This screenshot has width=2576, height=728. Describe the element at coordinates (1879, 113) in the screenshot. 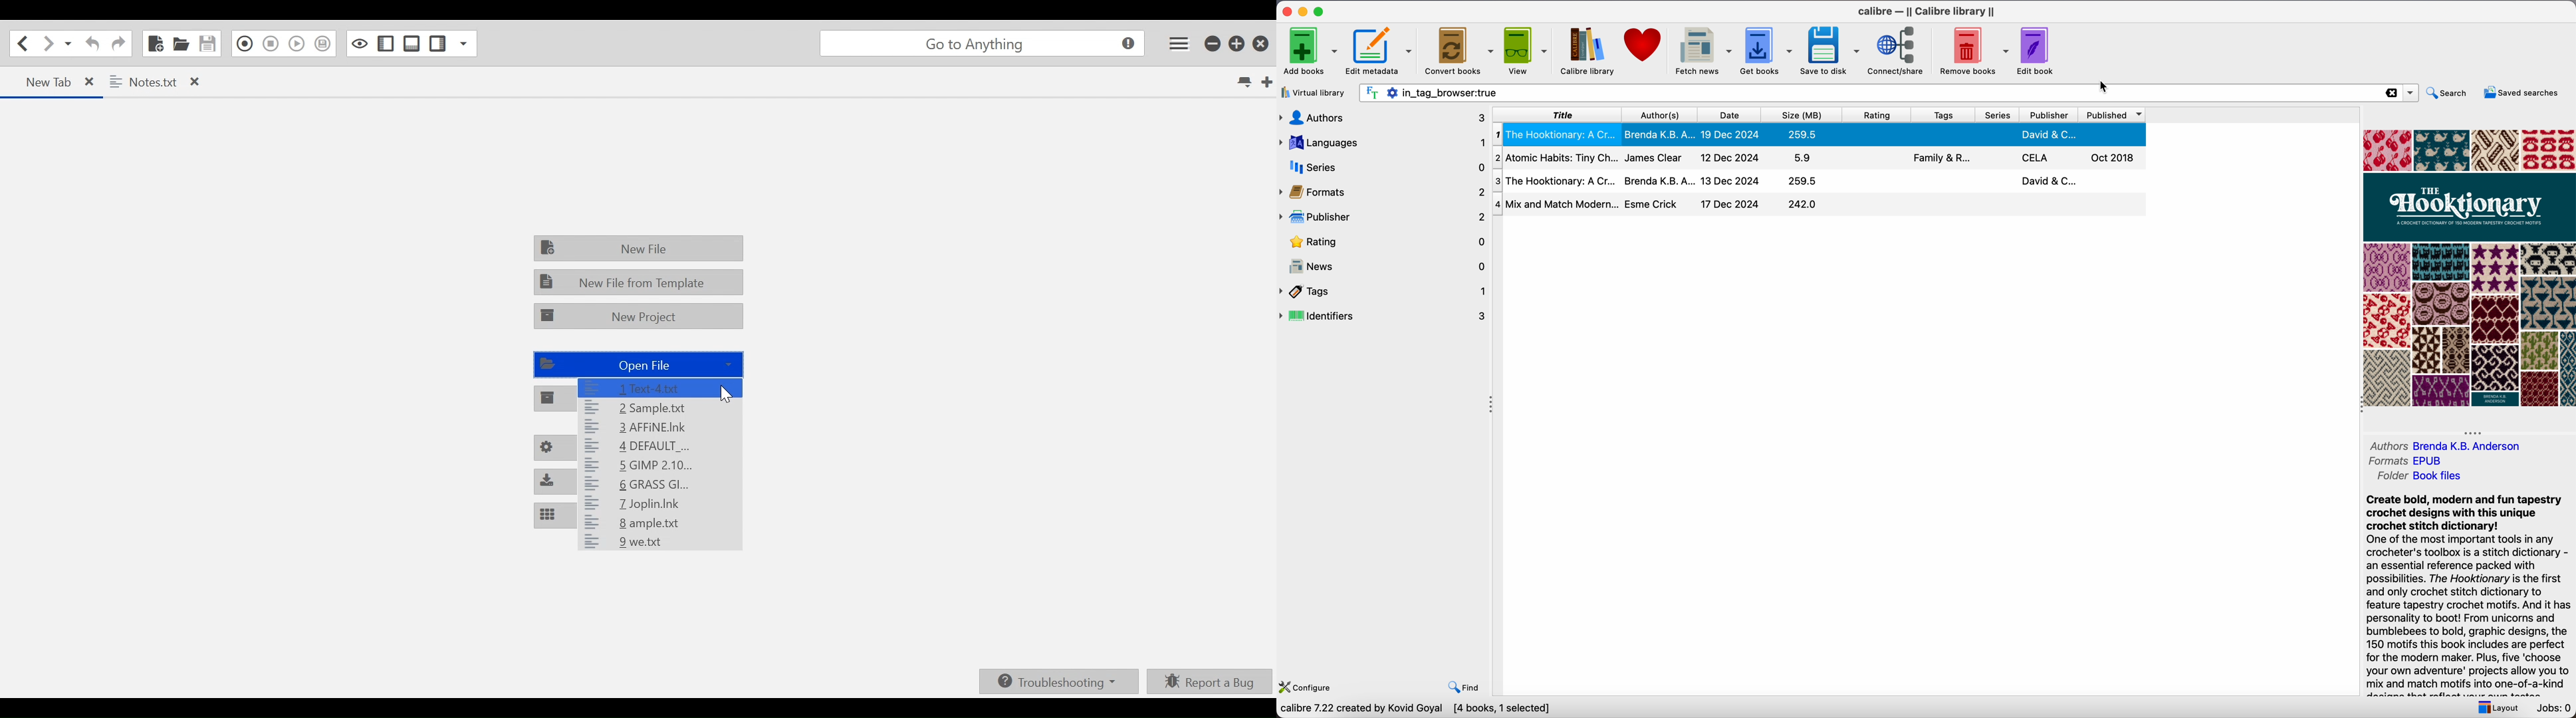

I see `rating` at that location.